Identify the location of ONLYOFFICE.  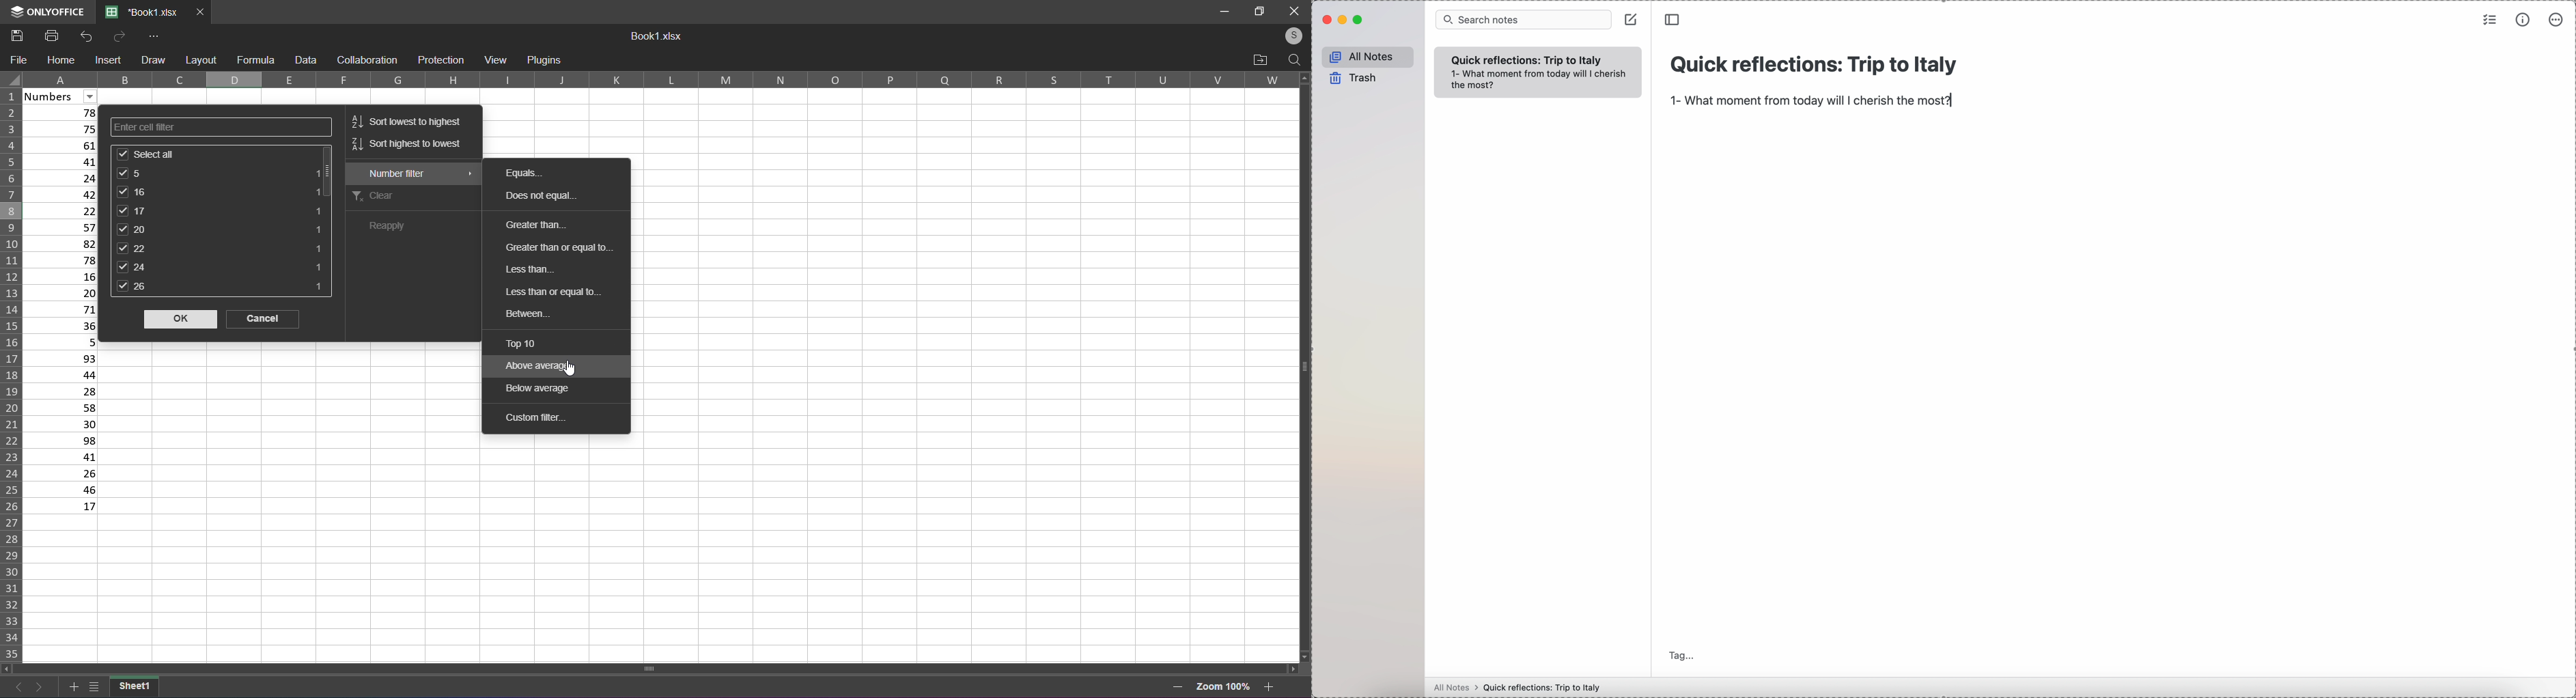
(44, 12).